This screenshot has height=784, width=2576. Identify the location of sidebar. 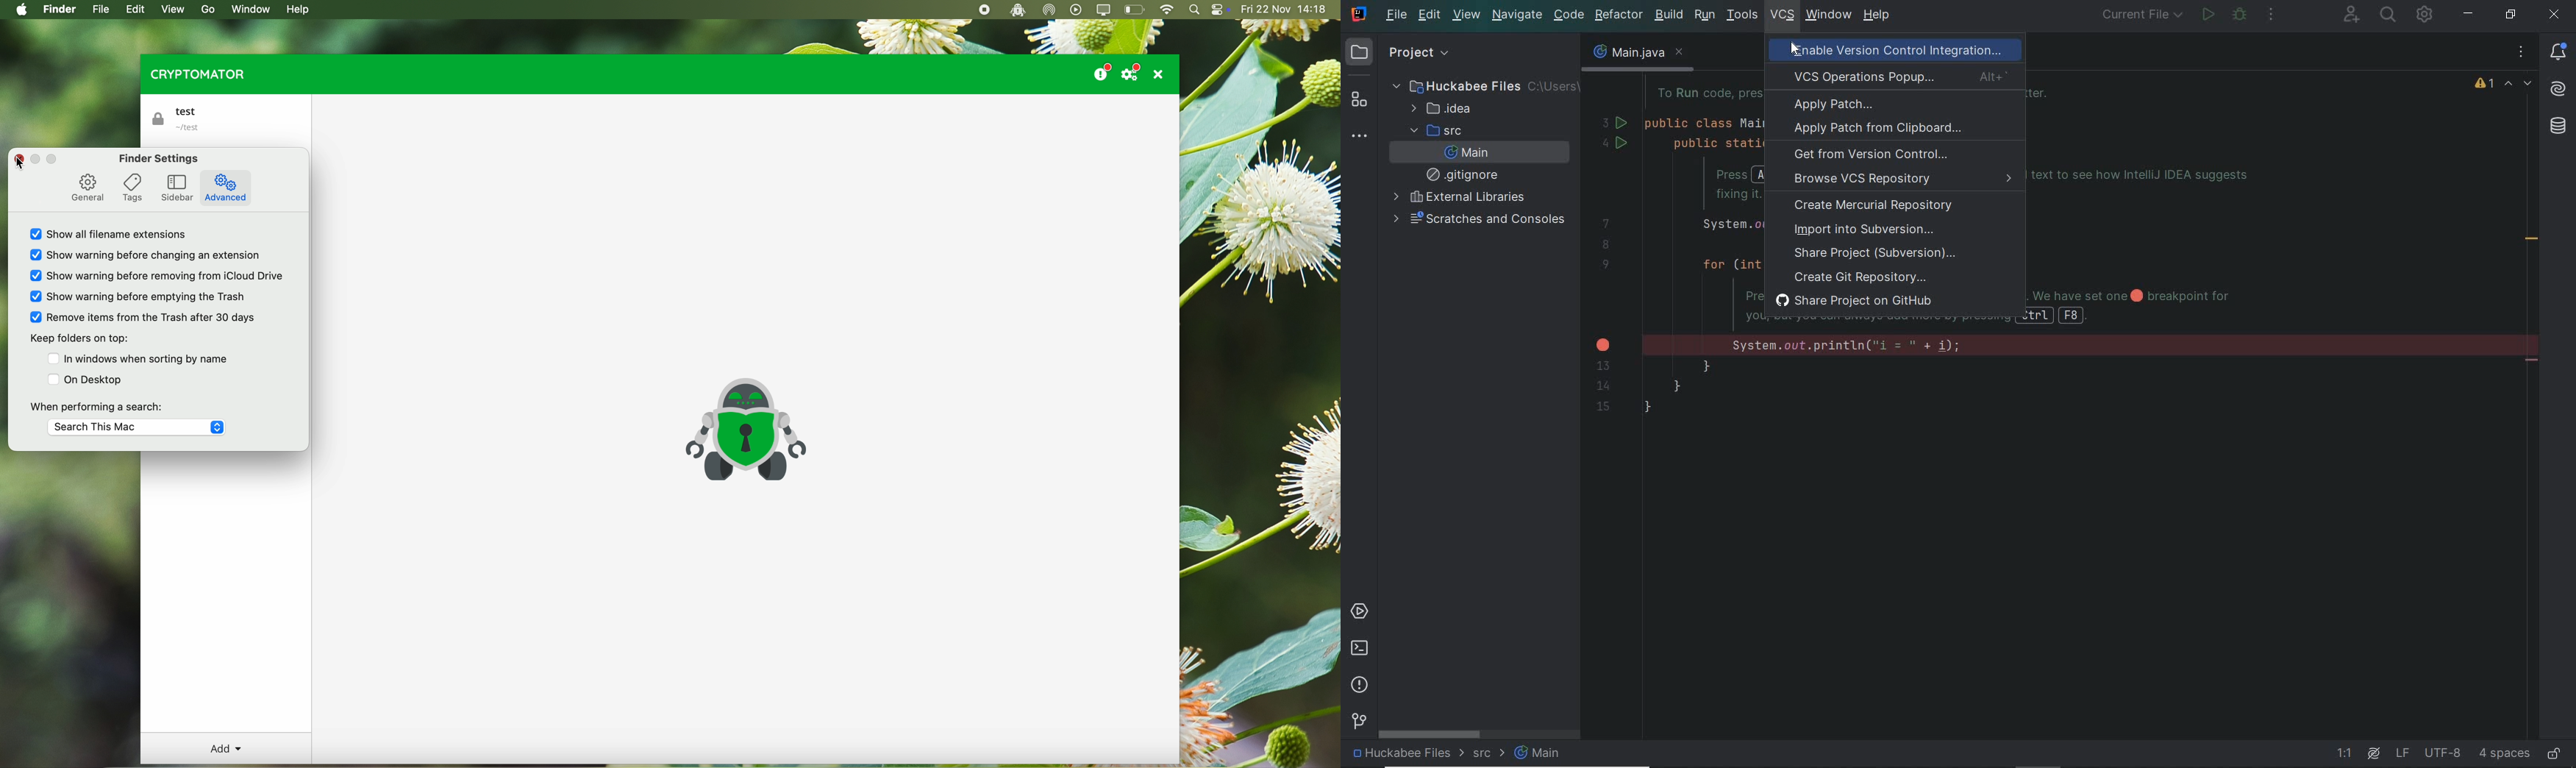
(178, 188).